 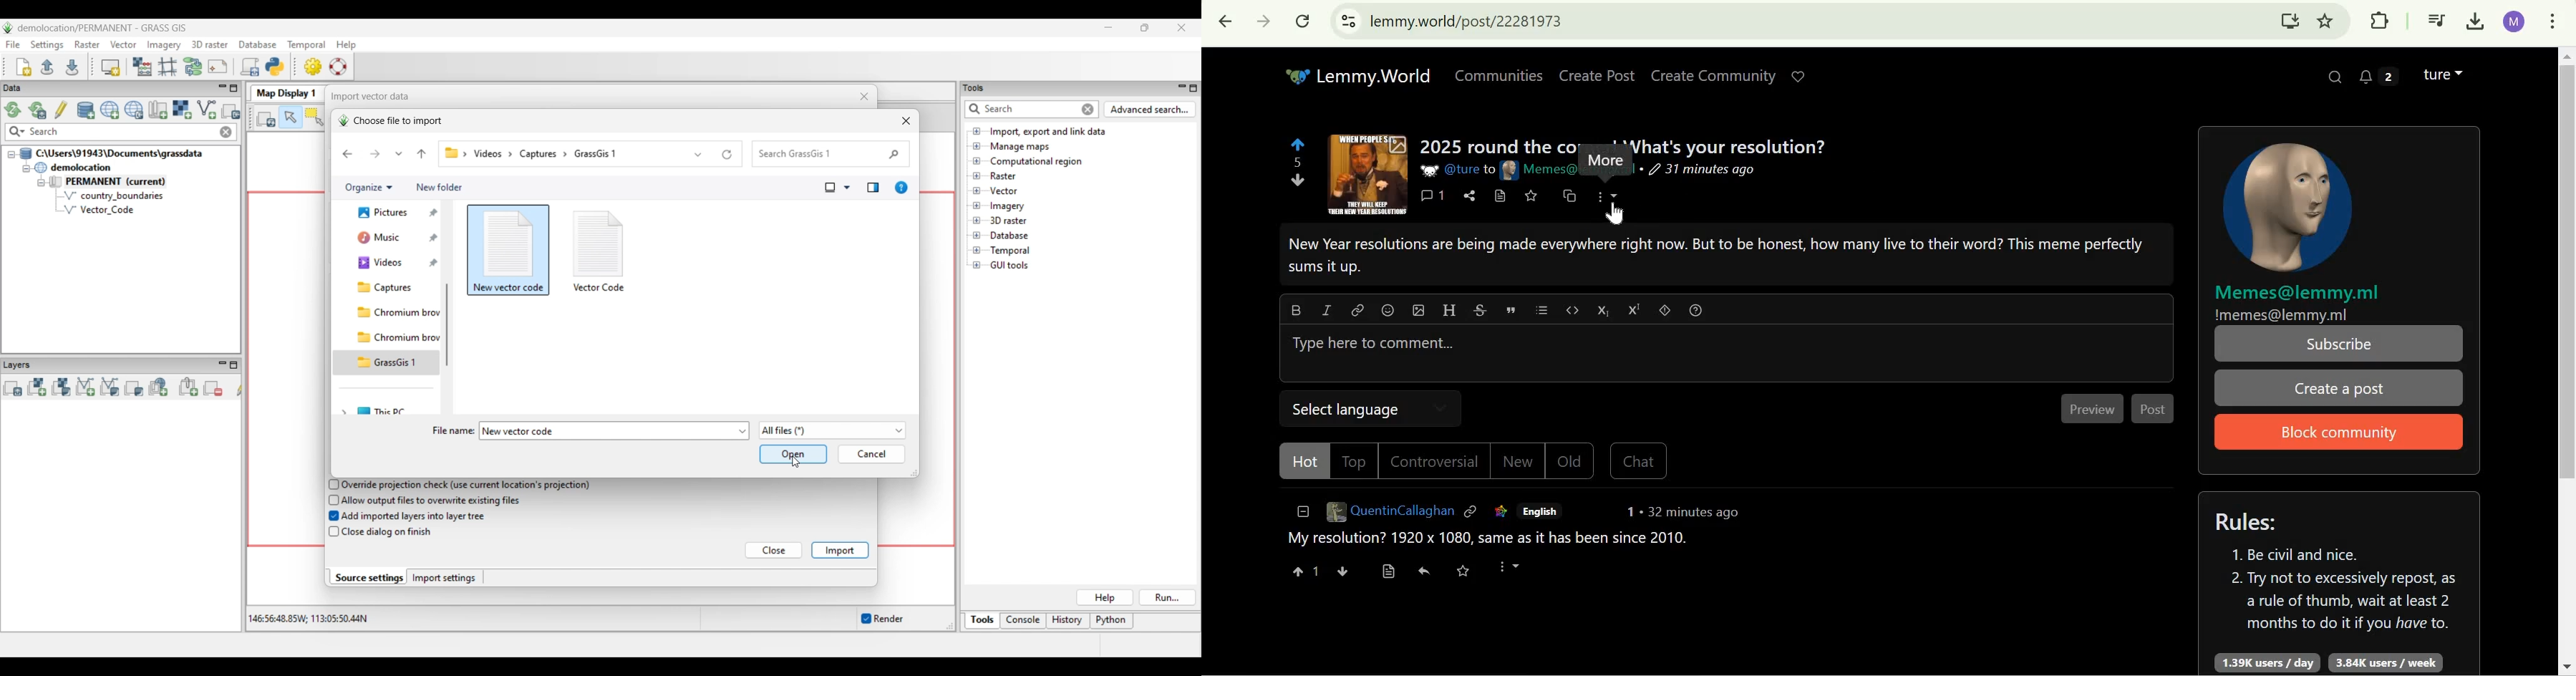 I want to click on view source, so click(x=1501, y=196).